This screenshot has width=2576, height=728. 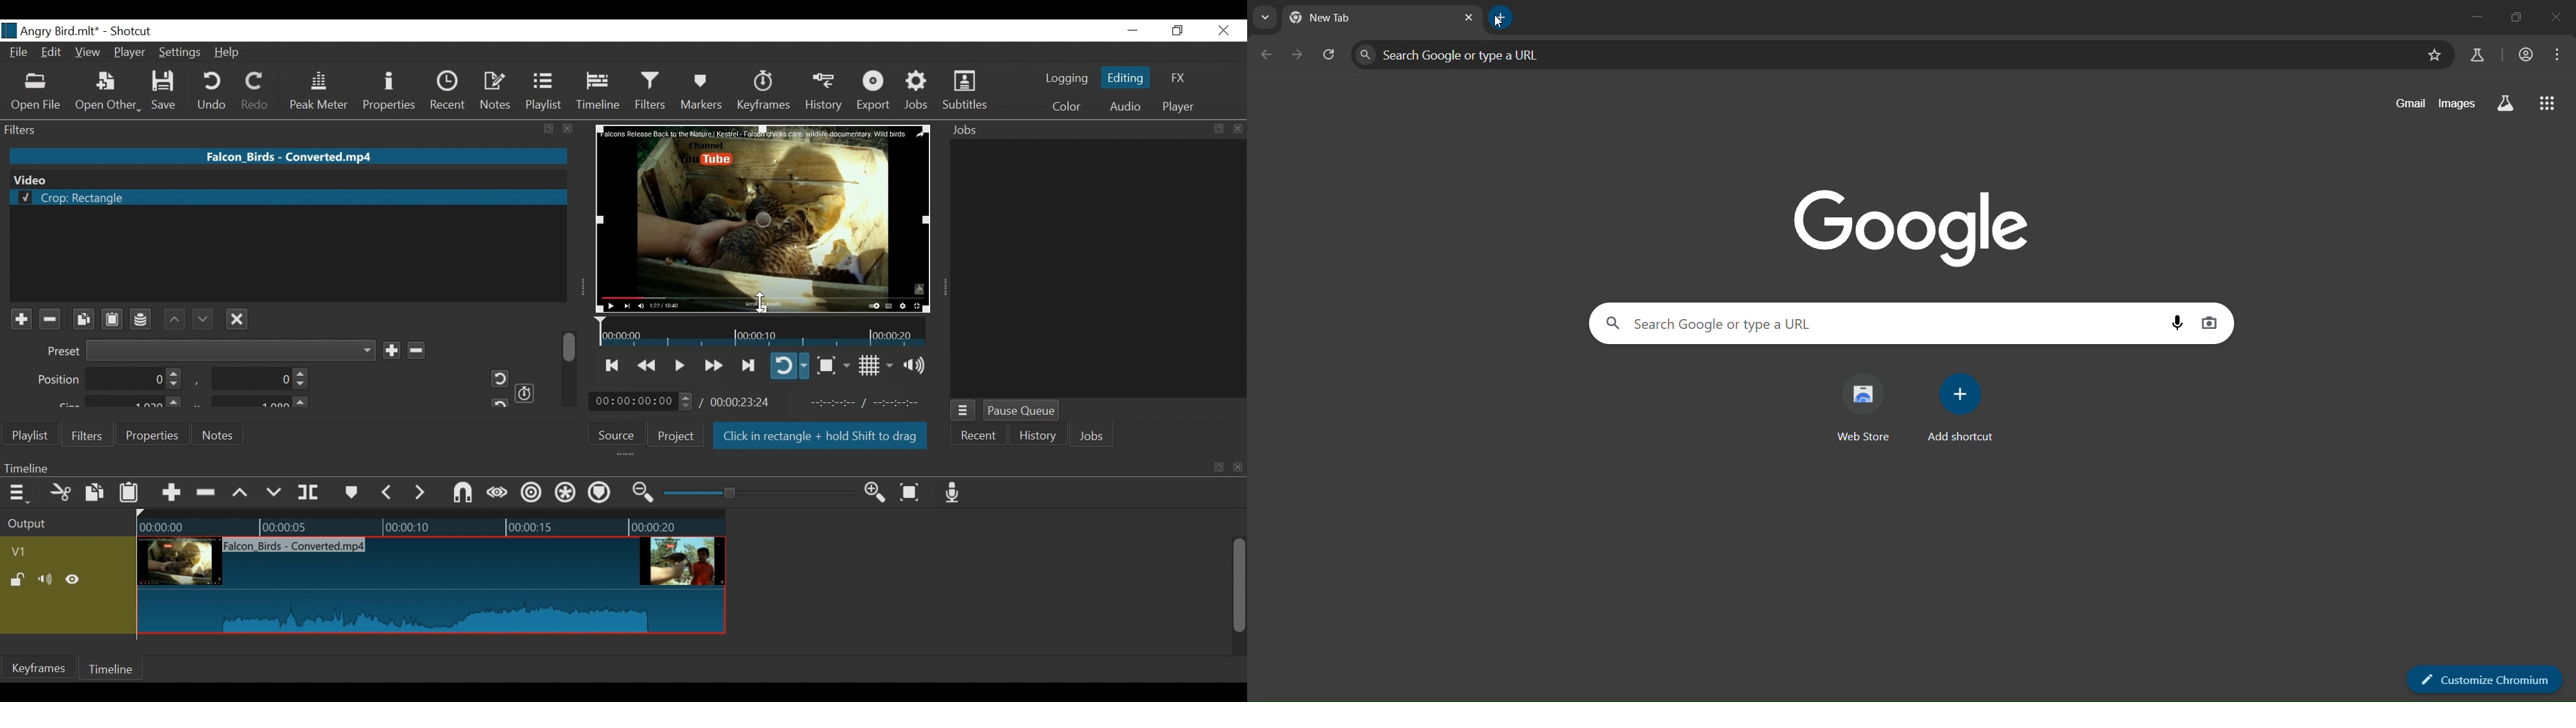 I want to click on Stopwatch, so click(x=526, y=392).